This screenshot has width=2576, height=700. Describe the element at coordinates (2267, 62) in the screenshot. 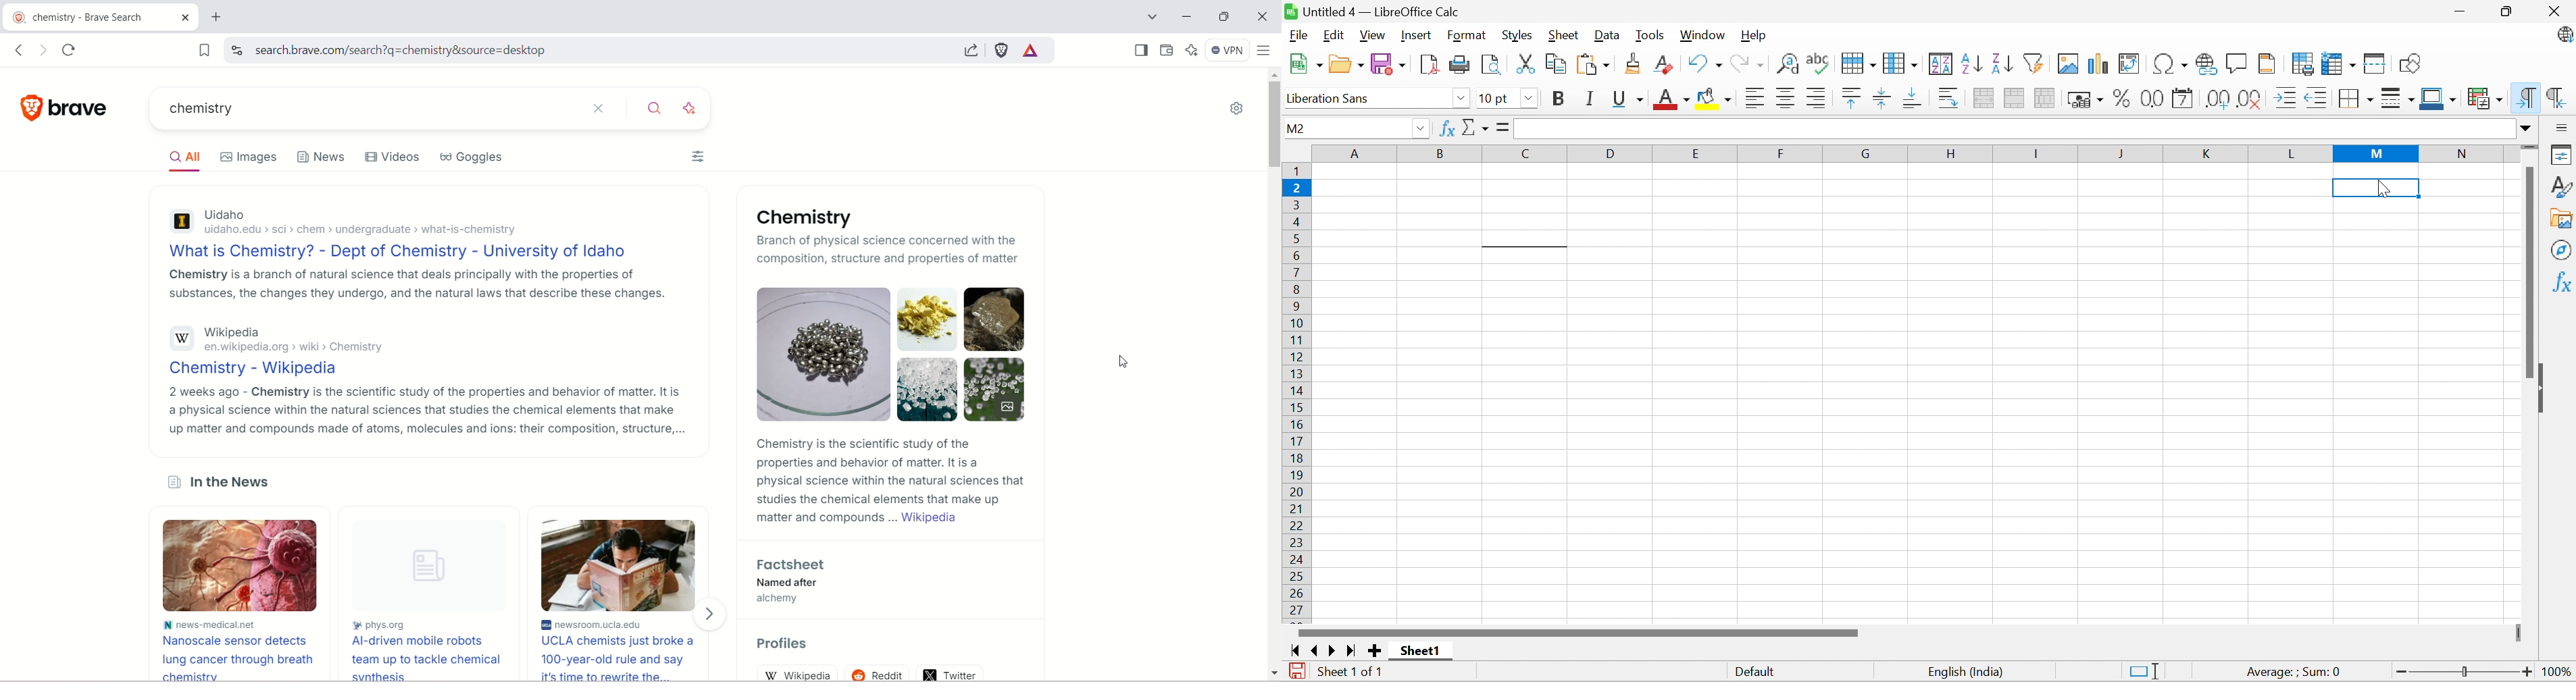

I see `Headers and footers` at that location.